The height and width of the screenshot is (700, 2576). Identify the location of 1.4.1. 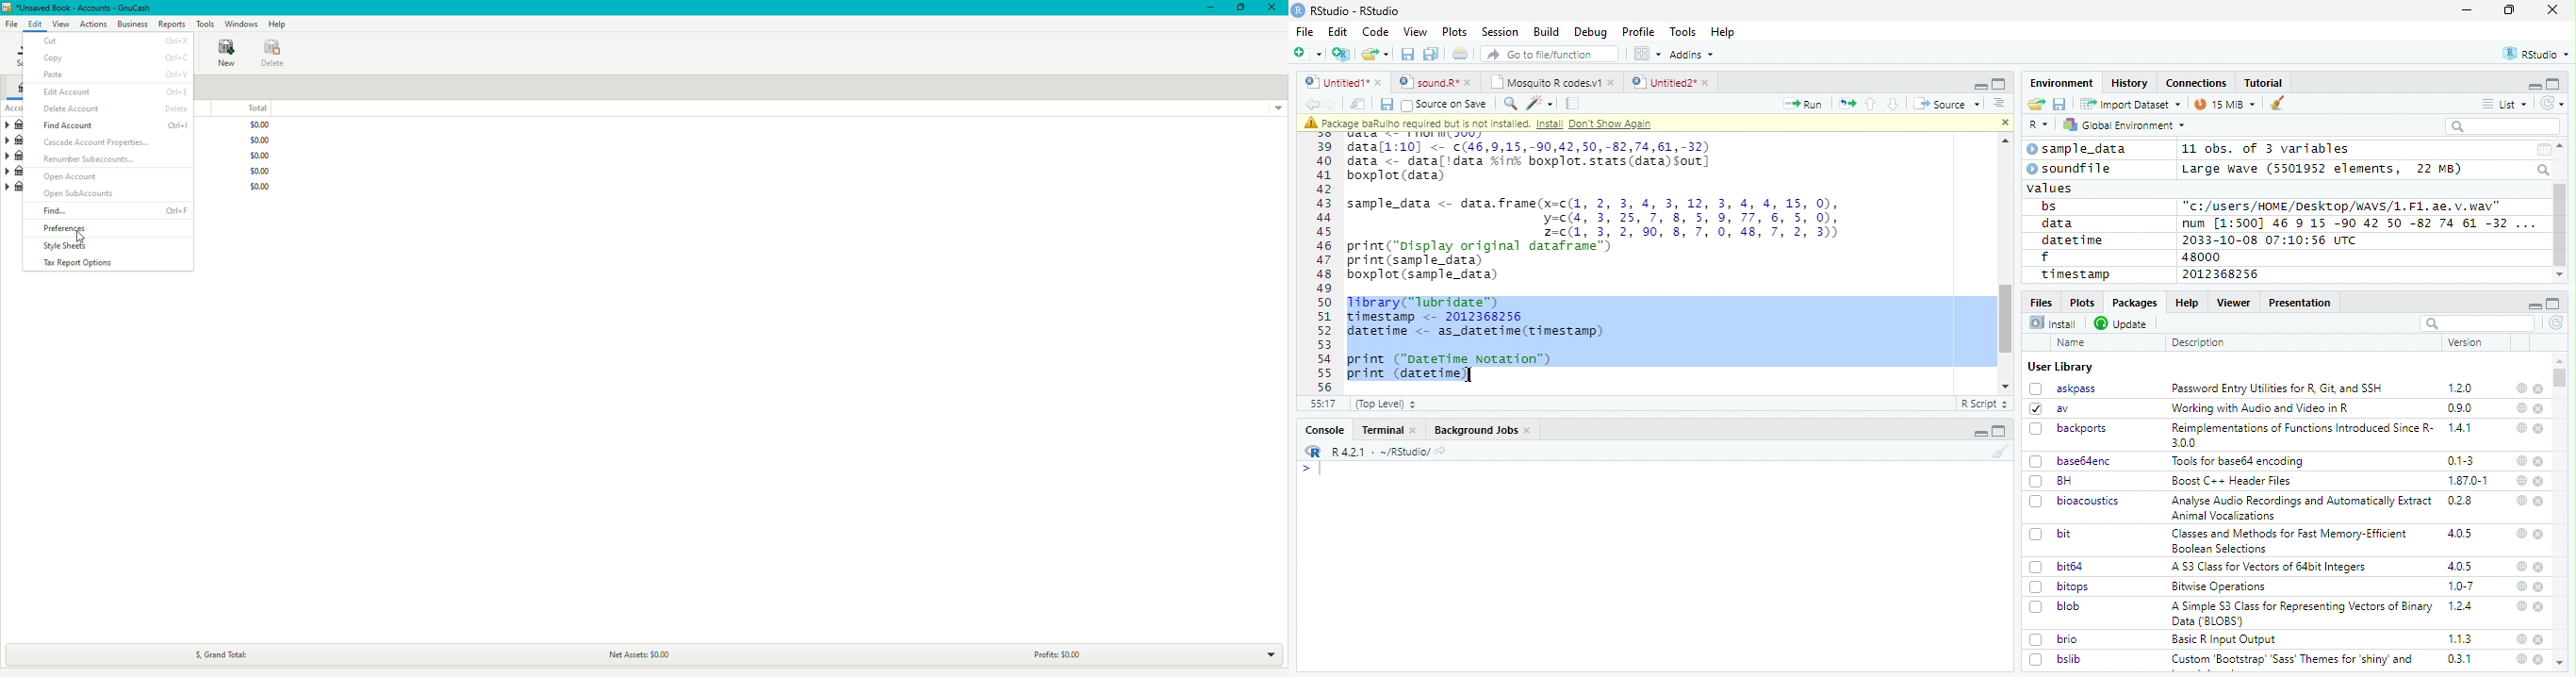
(2461, 427).